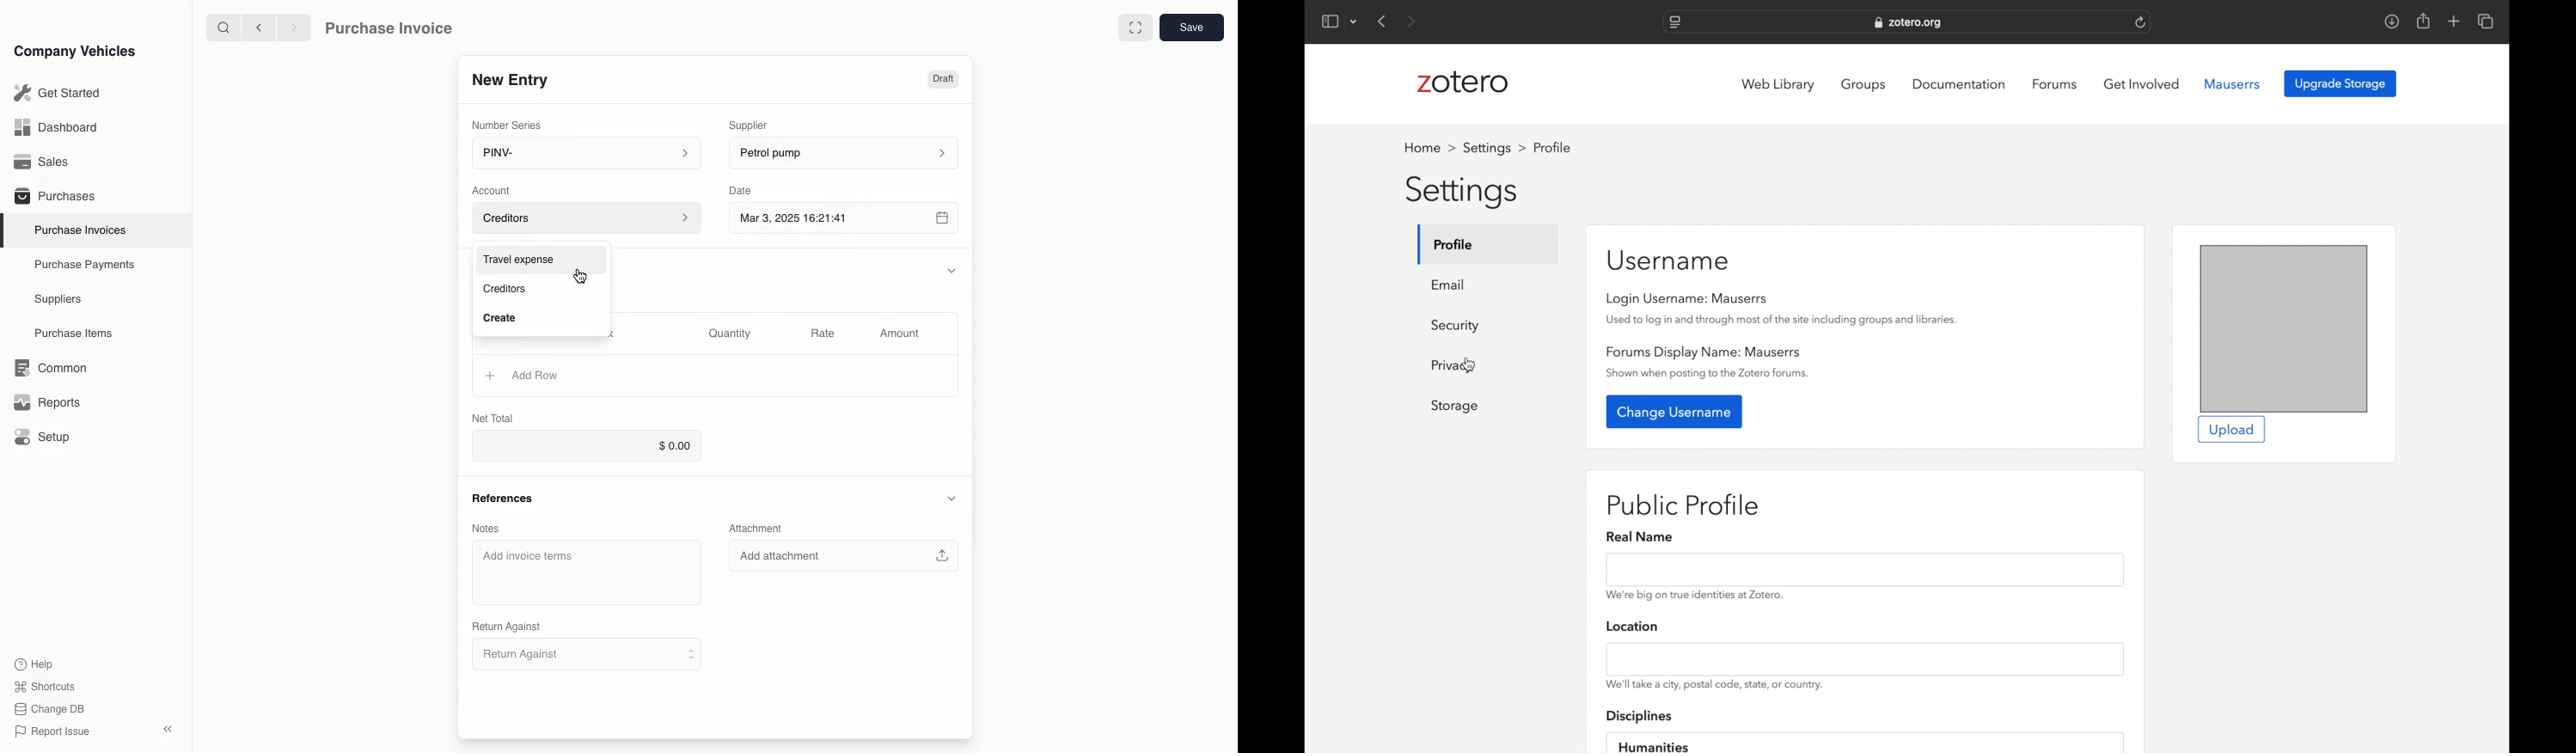 Image resolution: width=2576 pixels, height=756 pixels. I want to click on Net Total, so click(493, 419).